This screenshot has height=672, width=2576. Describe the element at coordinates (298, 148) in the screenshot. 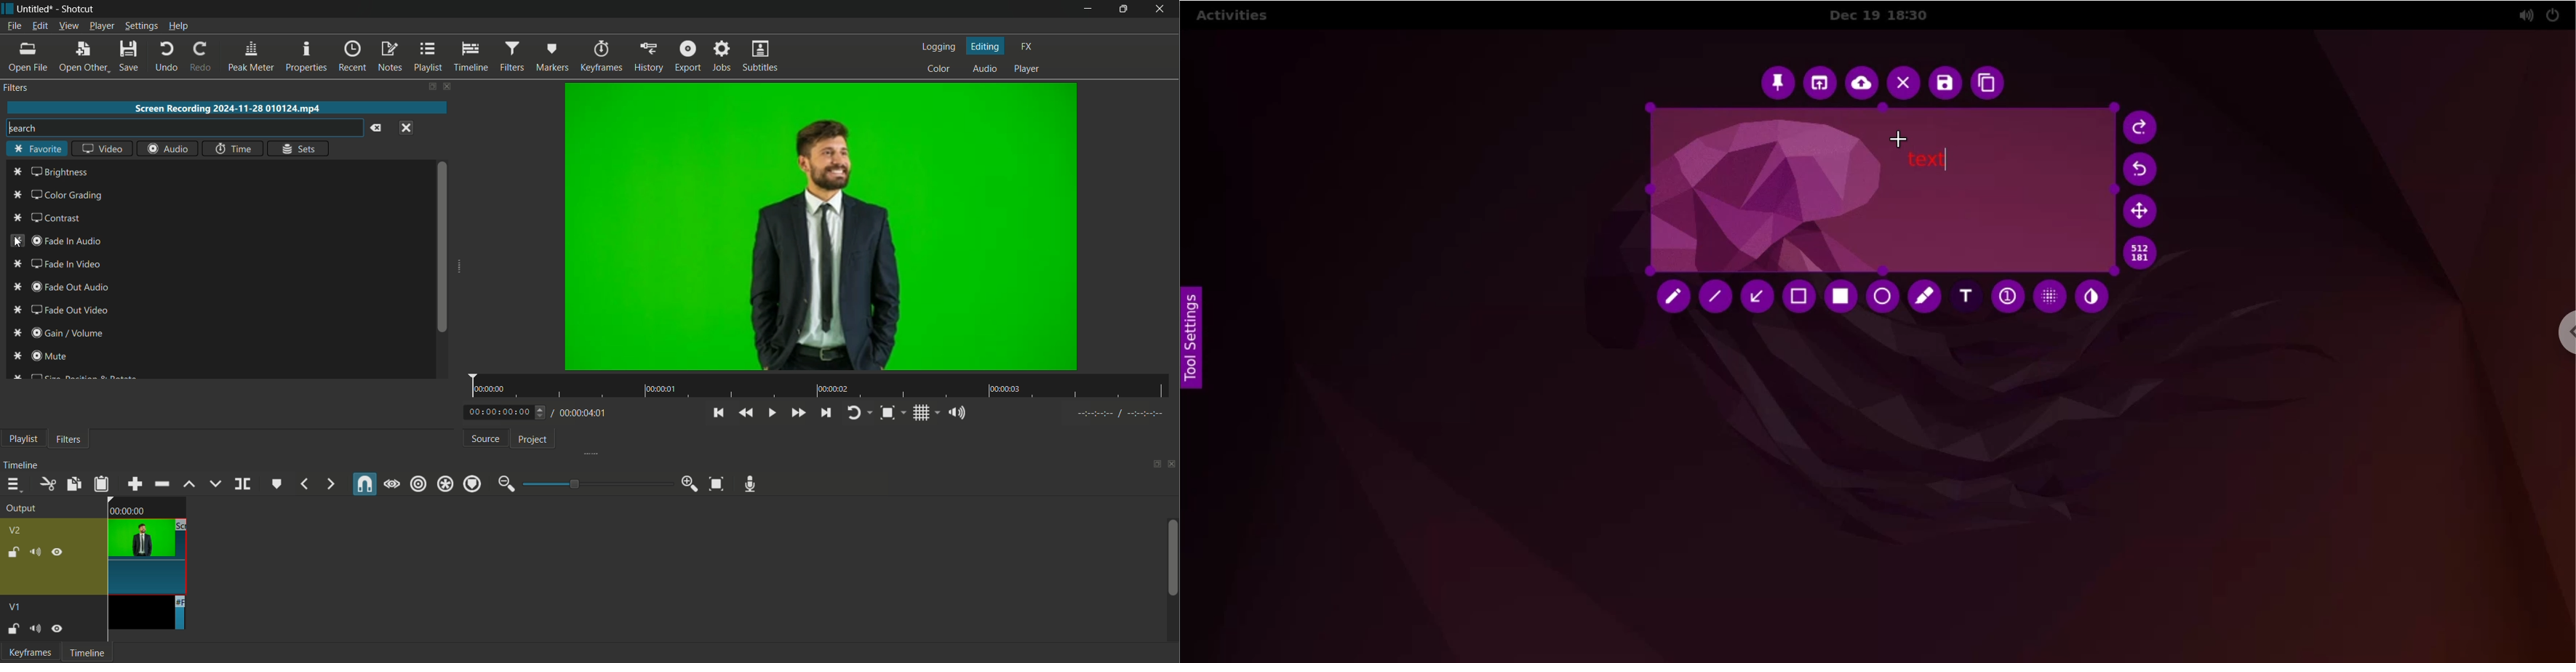

I see `sets` at that location.